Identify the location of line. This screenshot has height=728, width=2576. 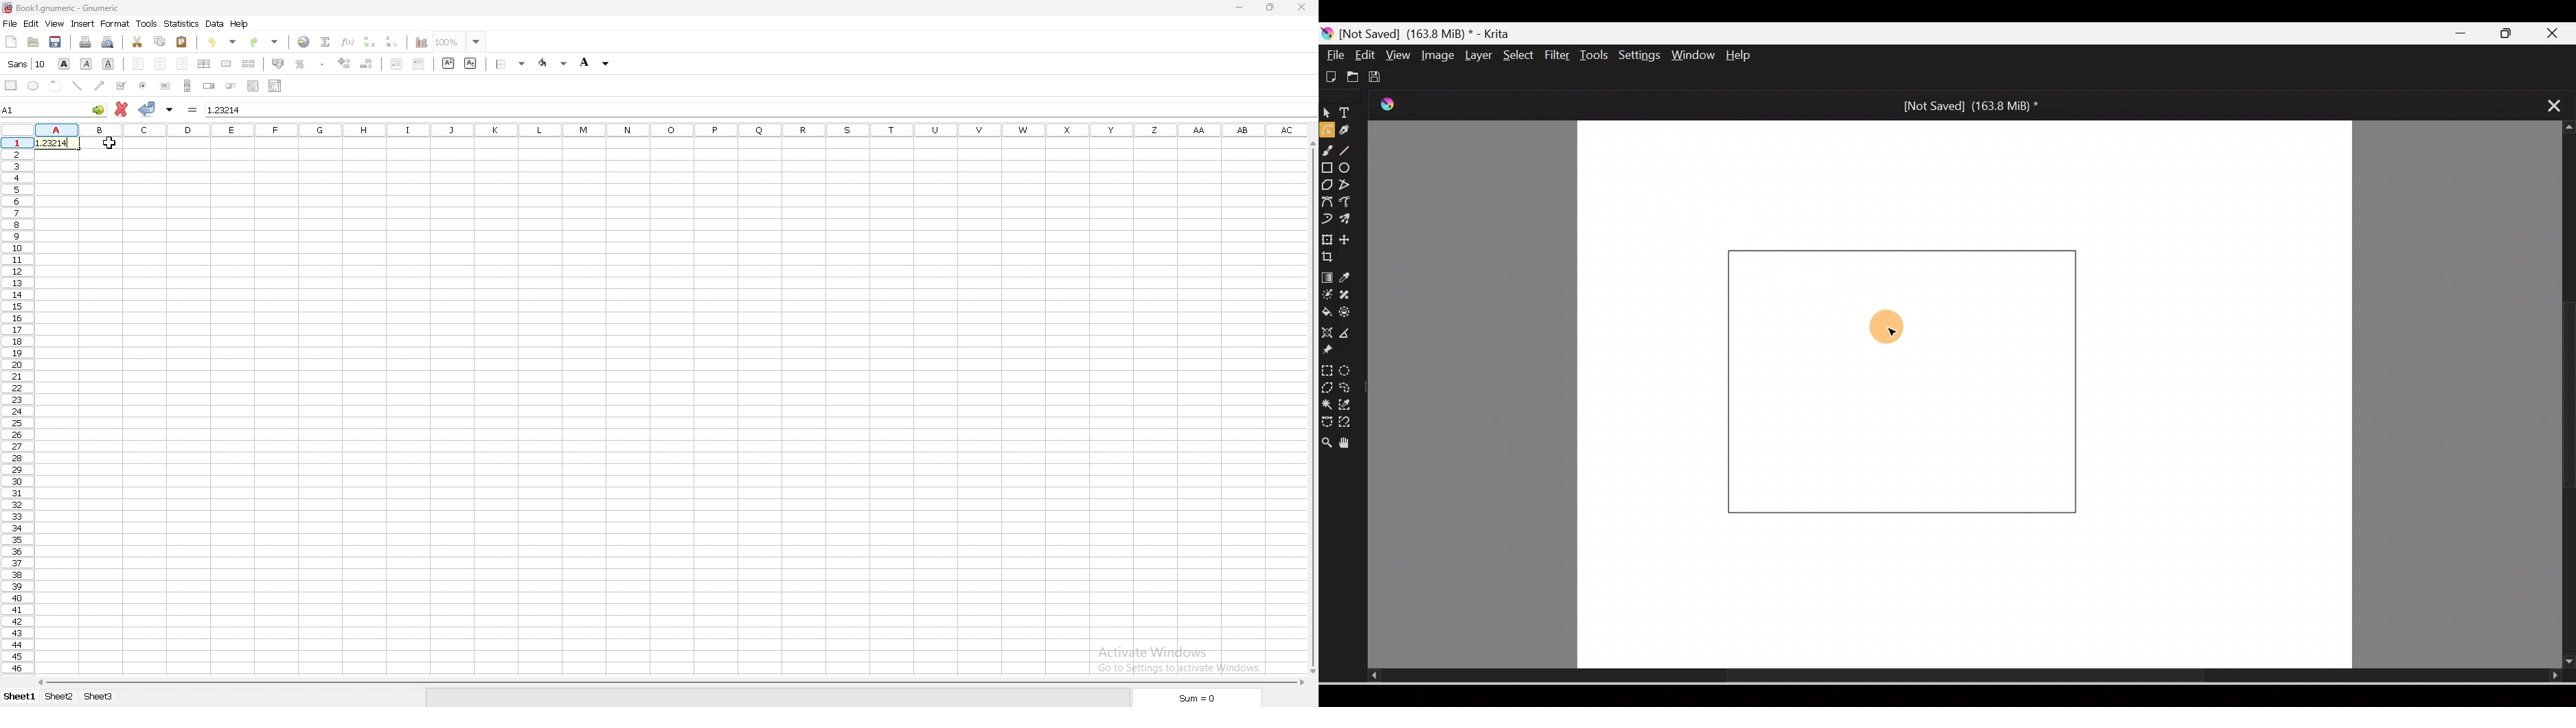
(77, 85).